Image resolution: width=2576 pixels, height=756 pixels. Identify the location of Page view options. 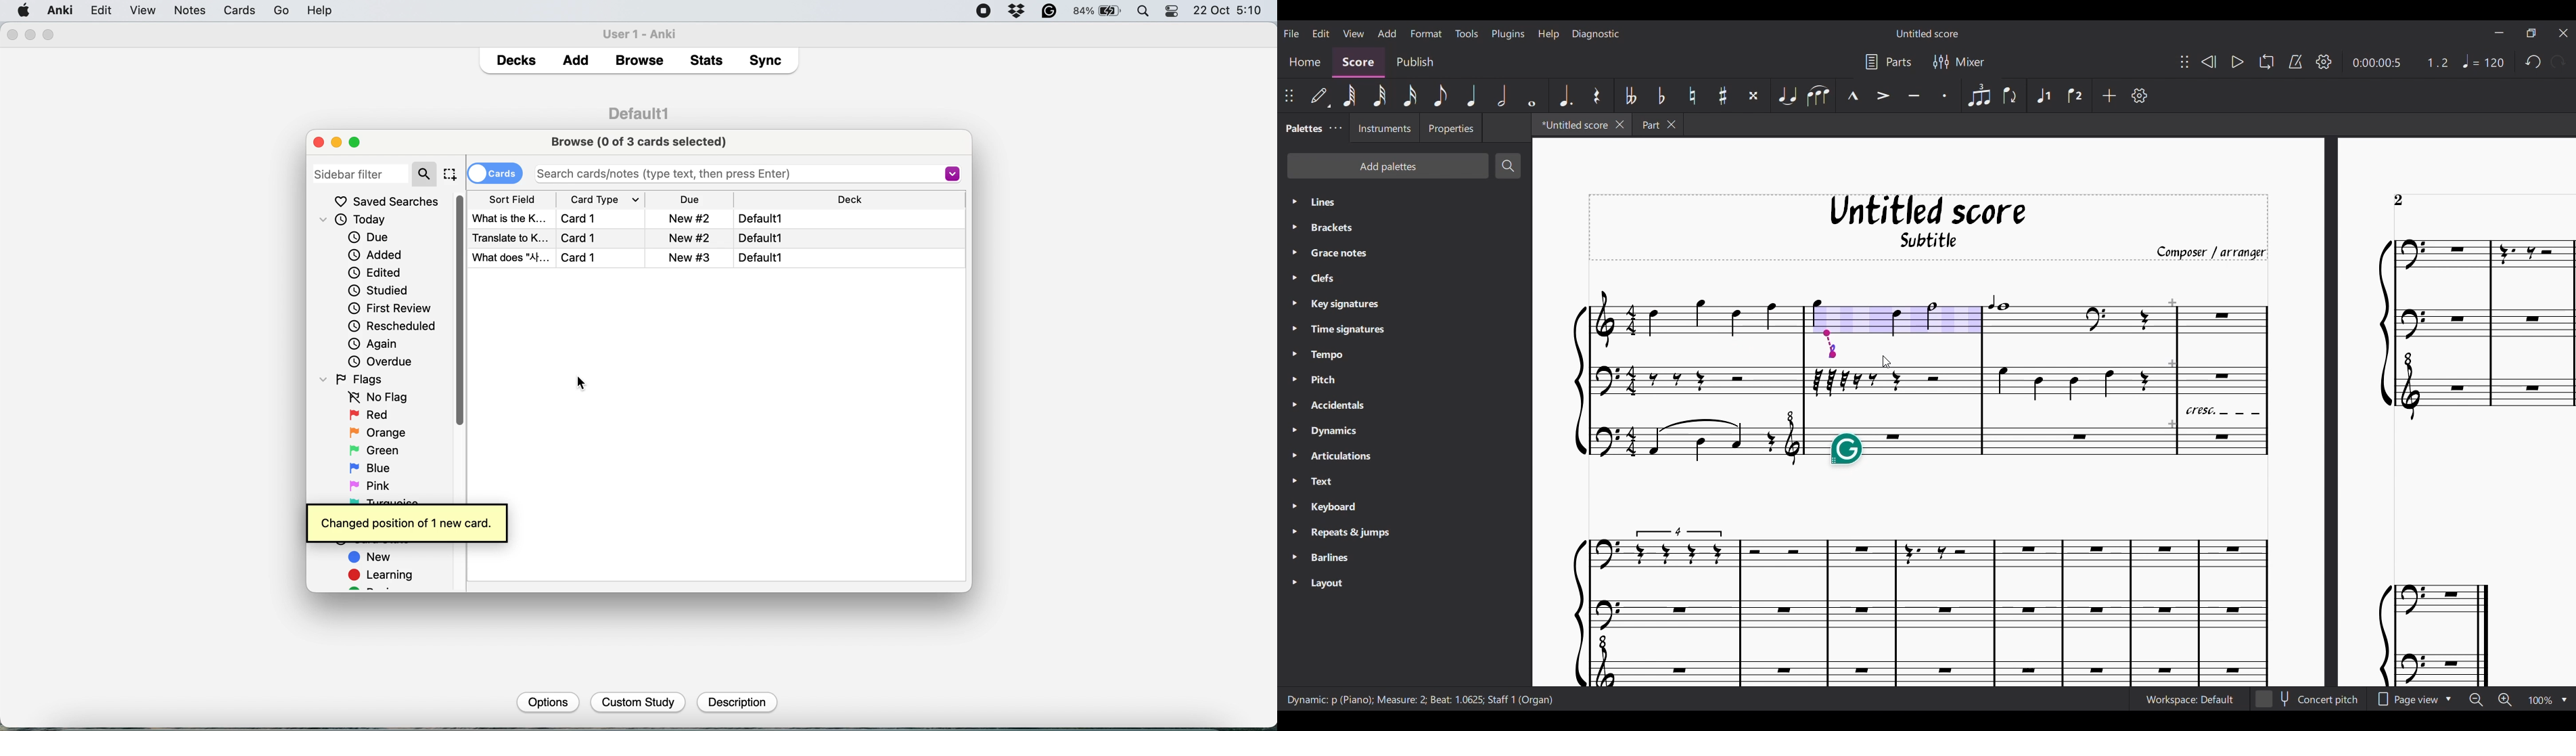
(2412, 699).